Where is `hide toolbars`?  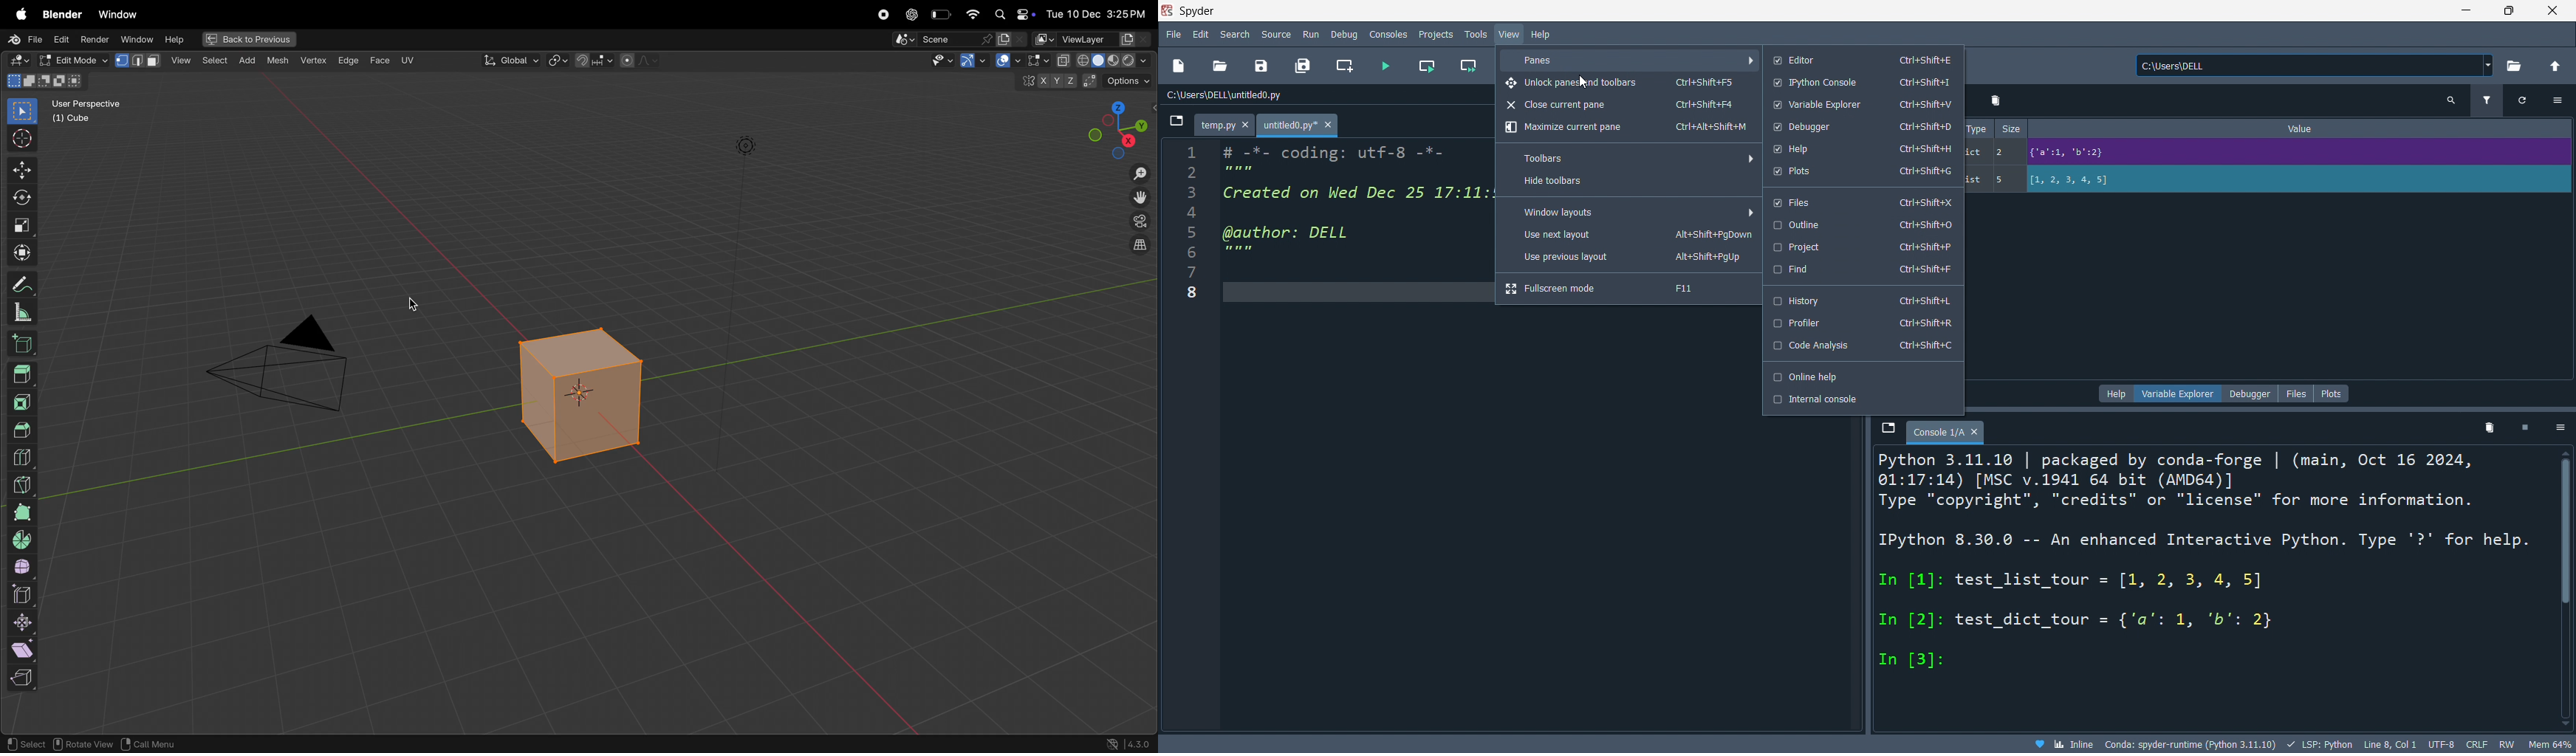
hide toolbars is located at coordinates (1628, 183).